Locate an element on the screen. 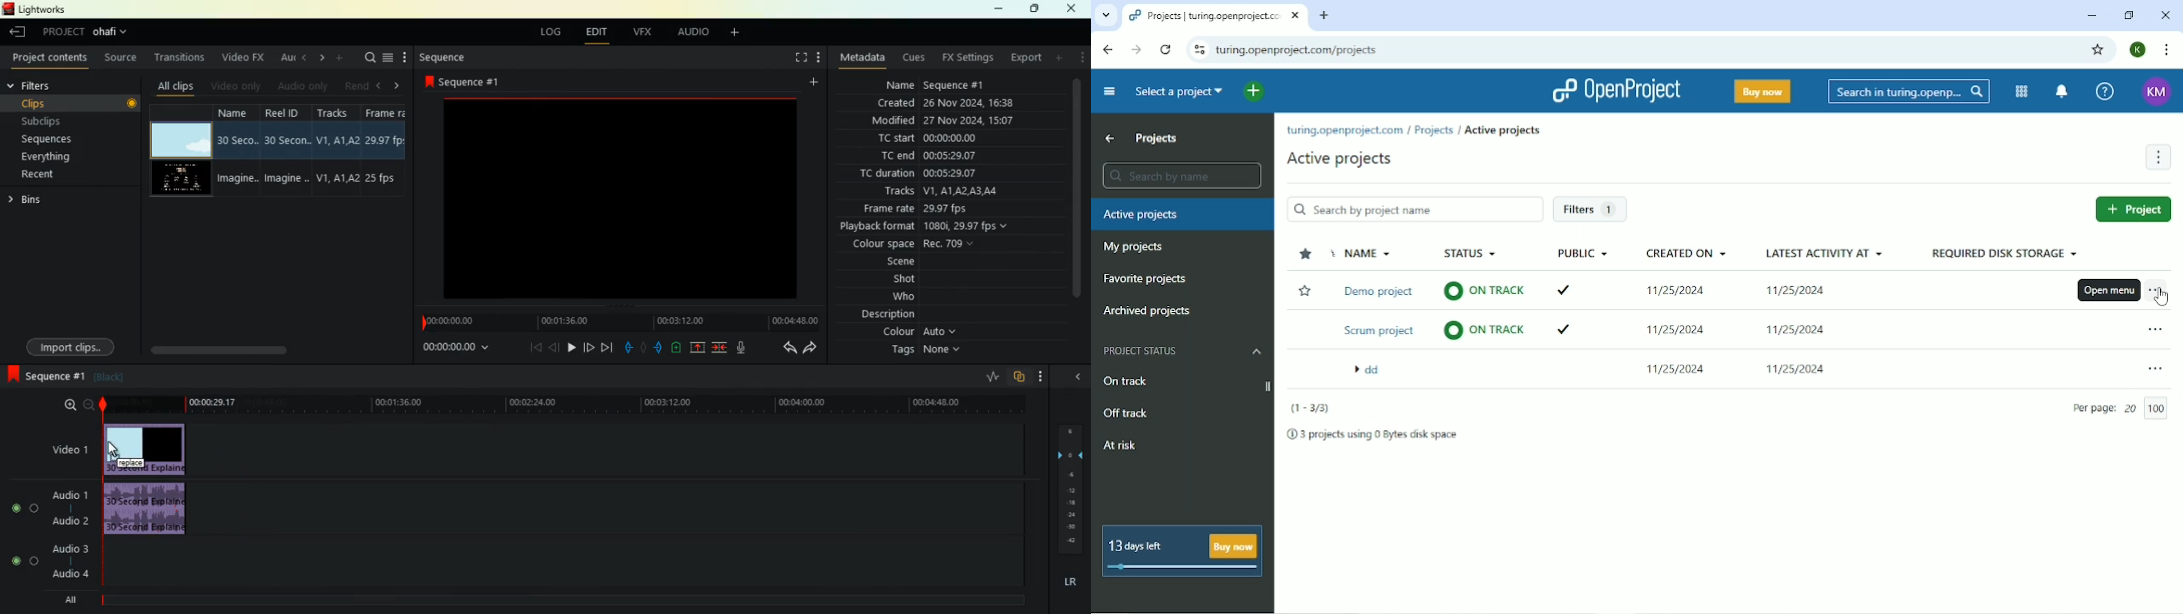 This screenshot has height=616, width=2184. Account is located at coordinates (2139, 50).